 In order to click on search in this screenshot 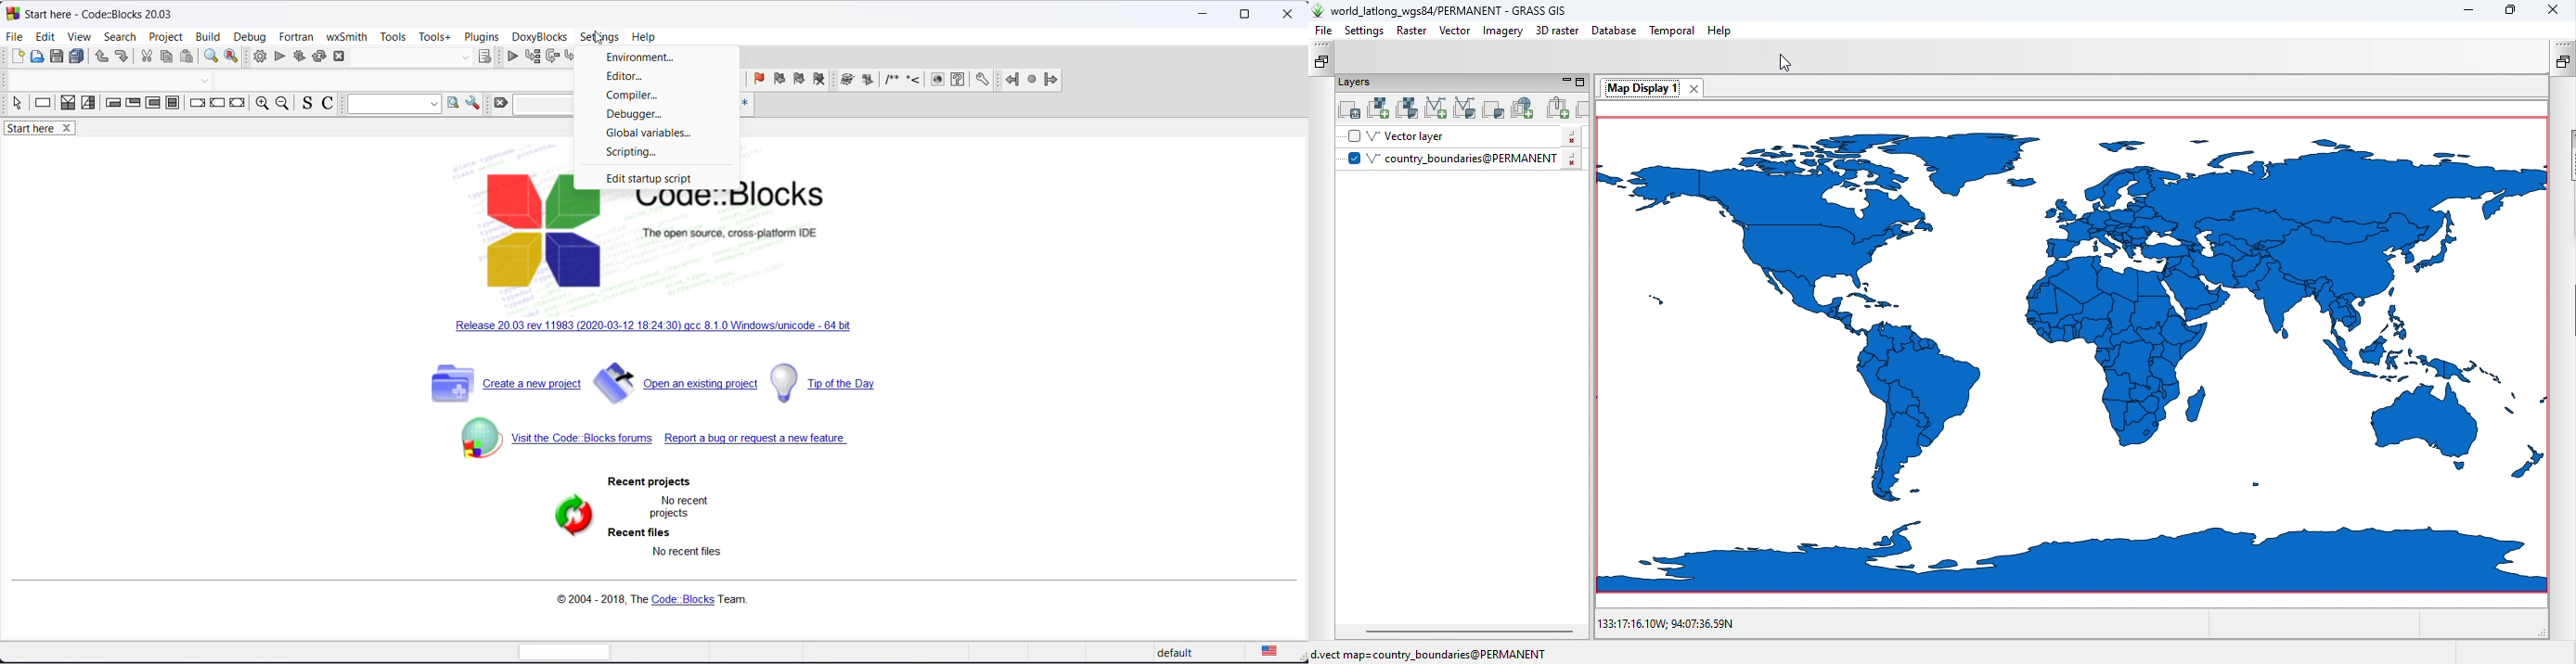, I will do `click(121, 38)`.